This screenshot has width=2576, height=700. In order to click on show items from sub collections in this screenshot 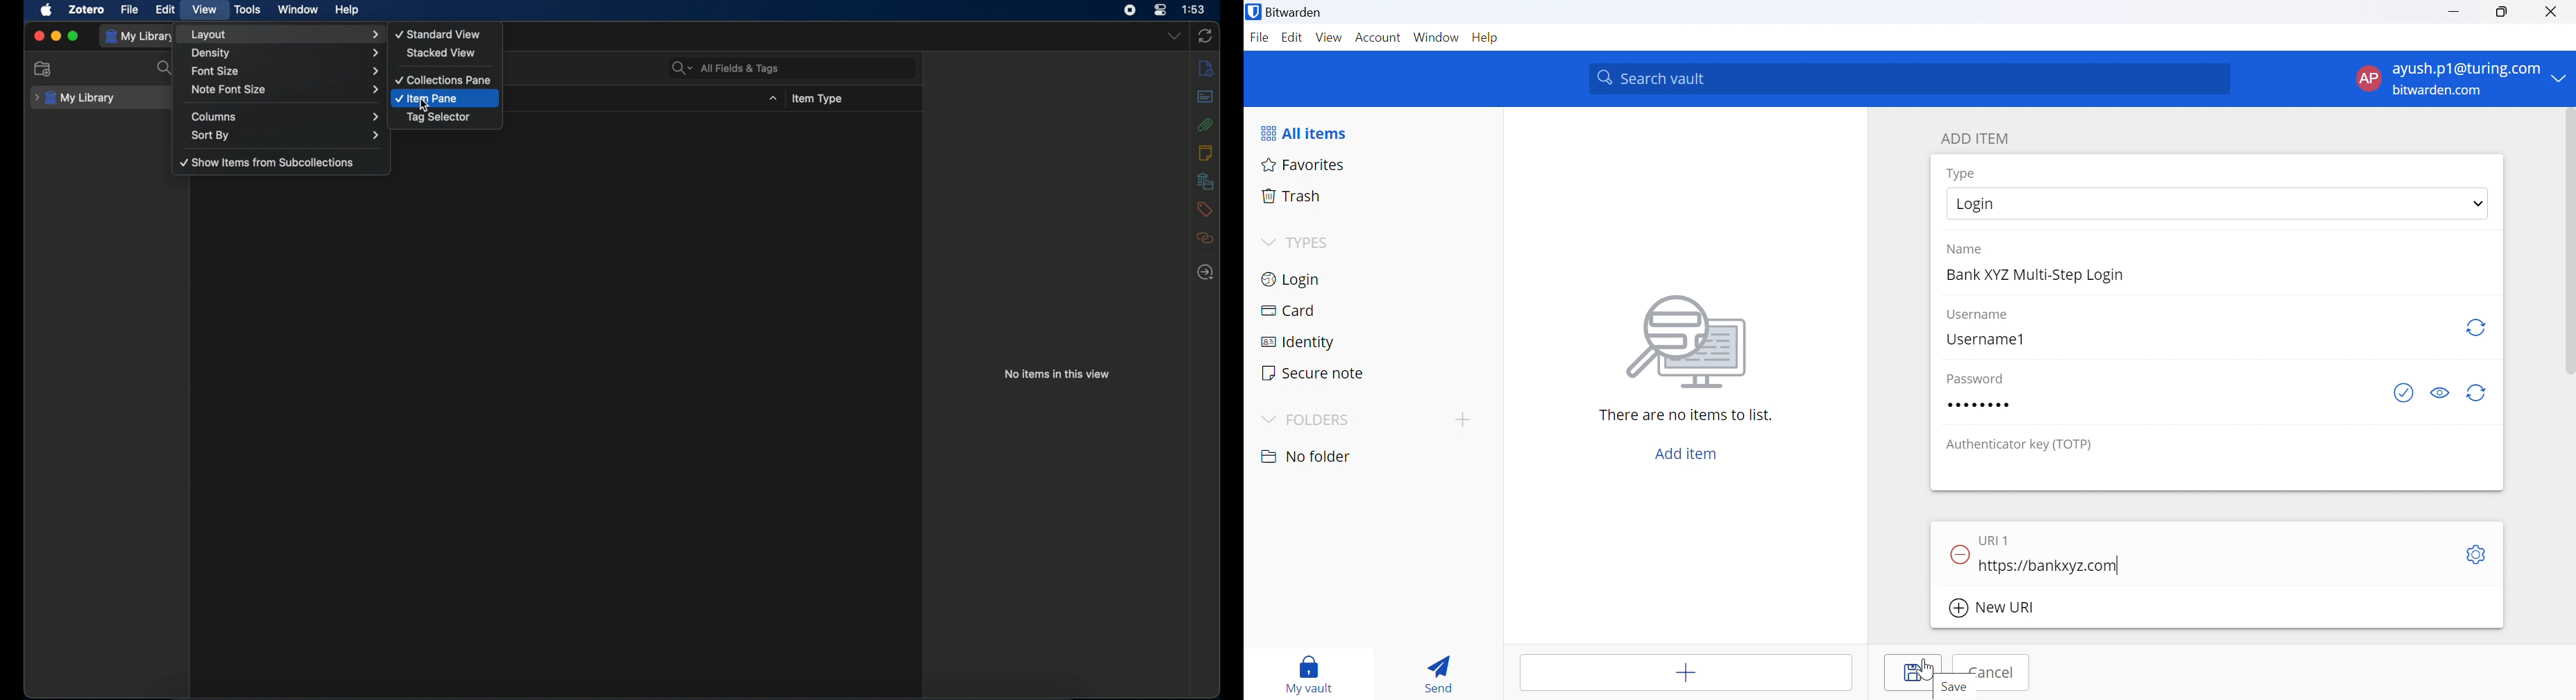, I will do `click(268, 163)`.